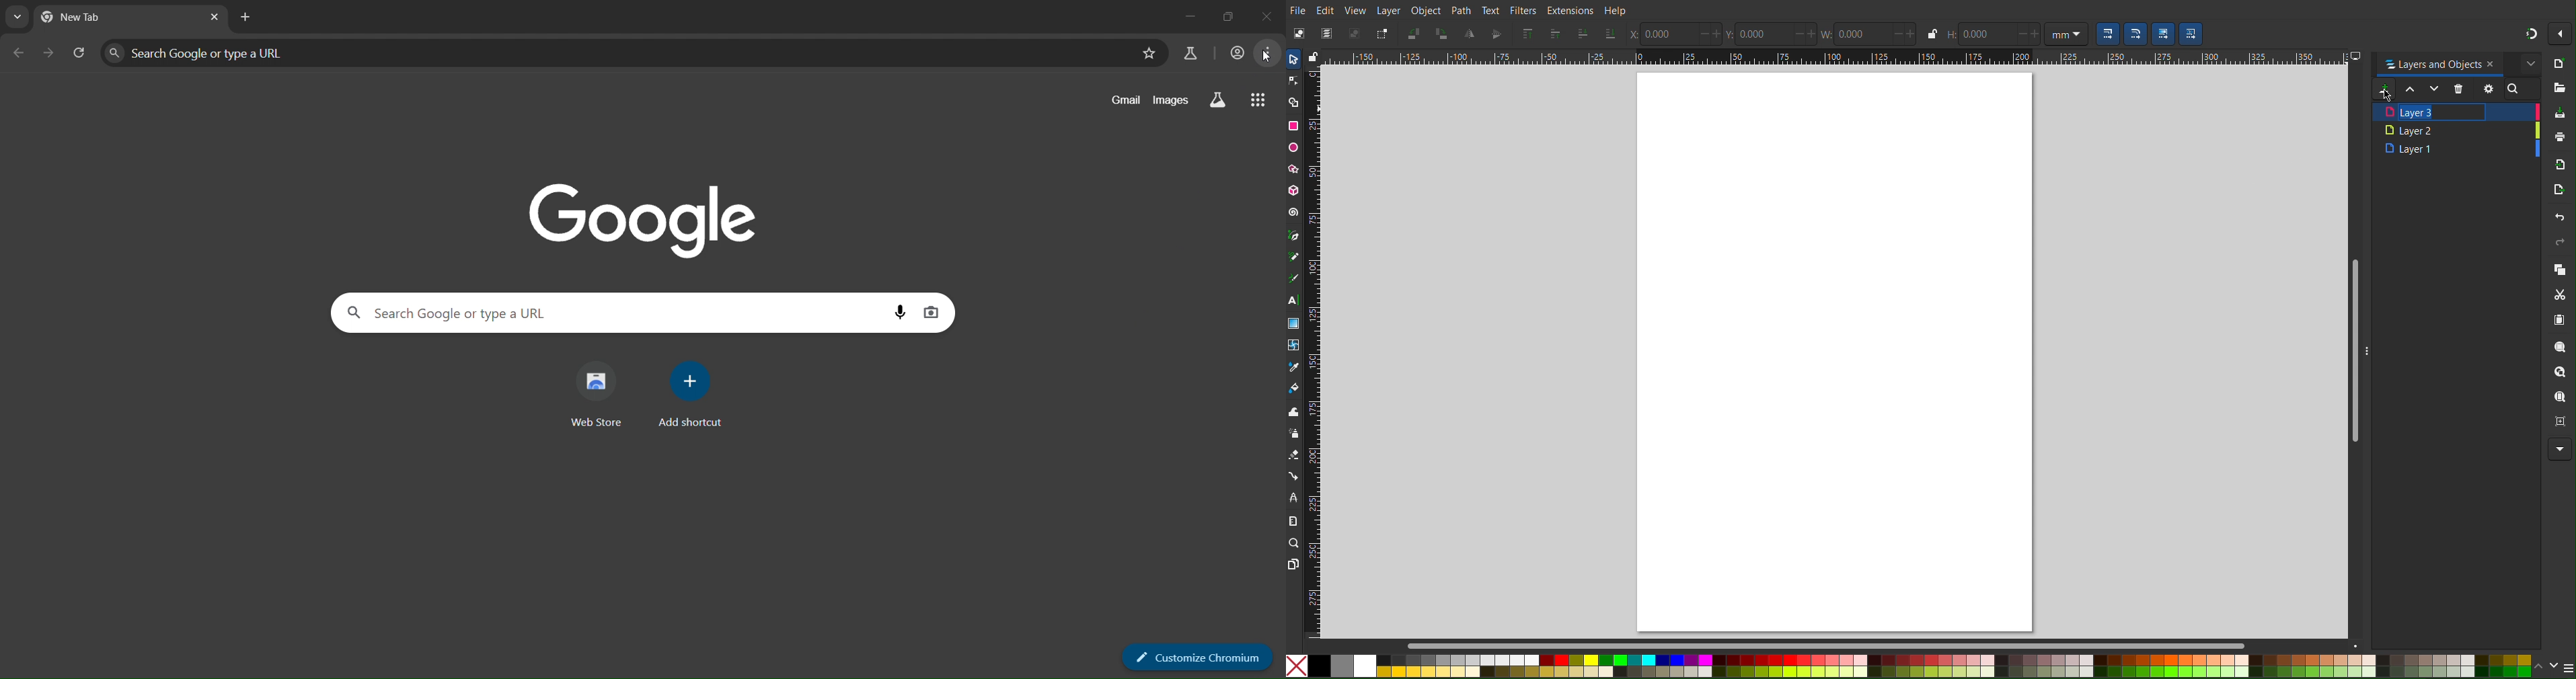 The image size is (2576, 700). What do you see at coordinates (1298, 191) in the screenshot?
I see `3D Box Tool` at bounding box center [1298, 191].